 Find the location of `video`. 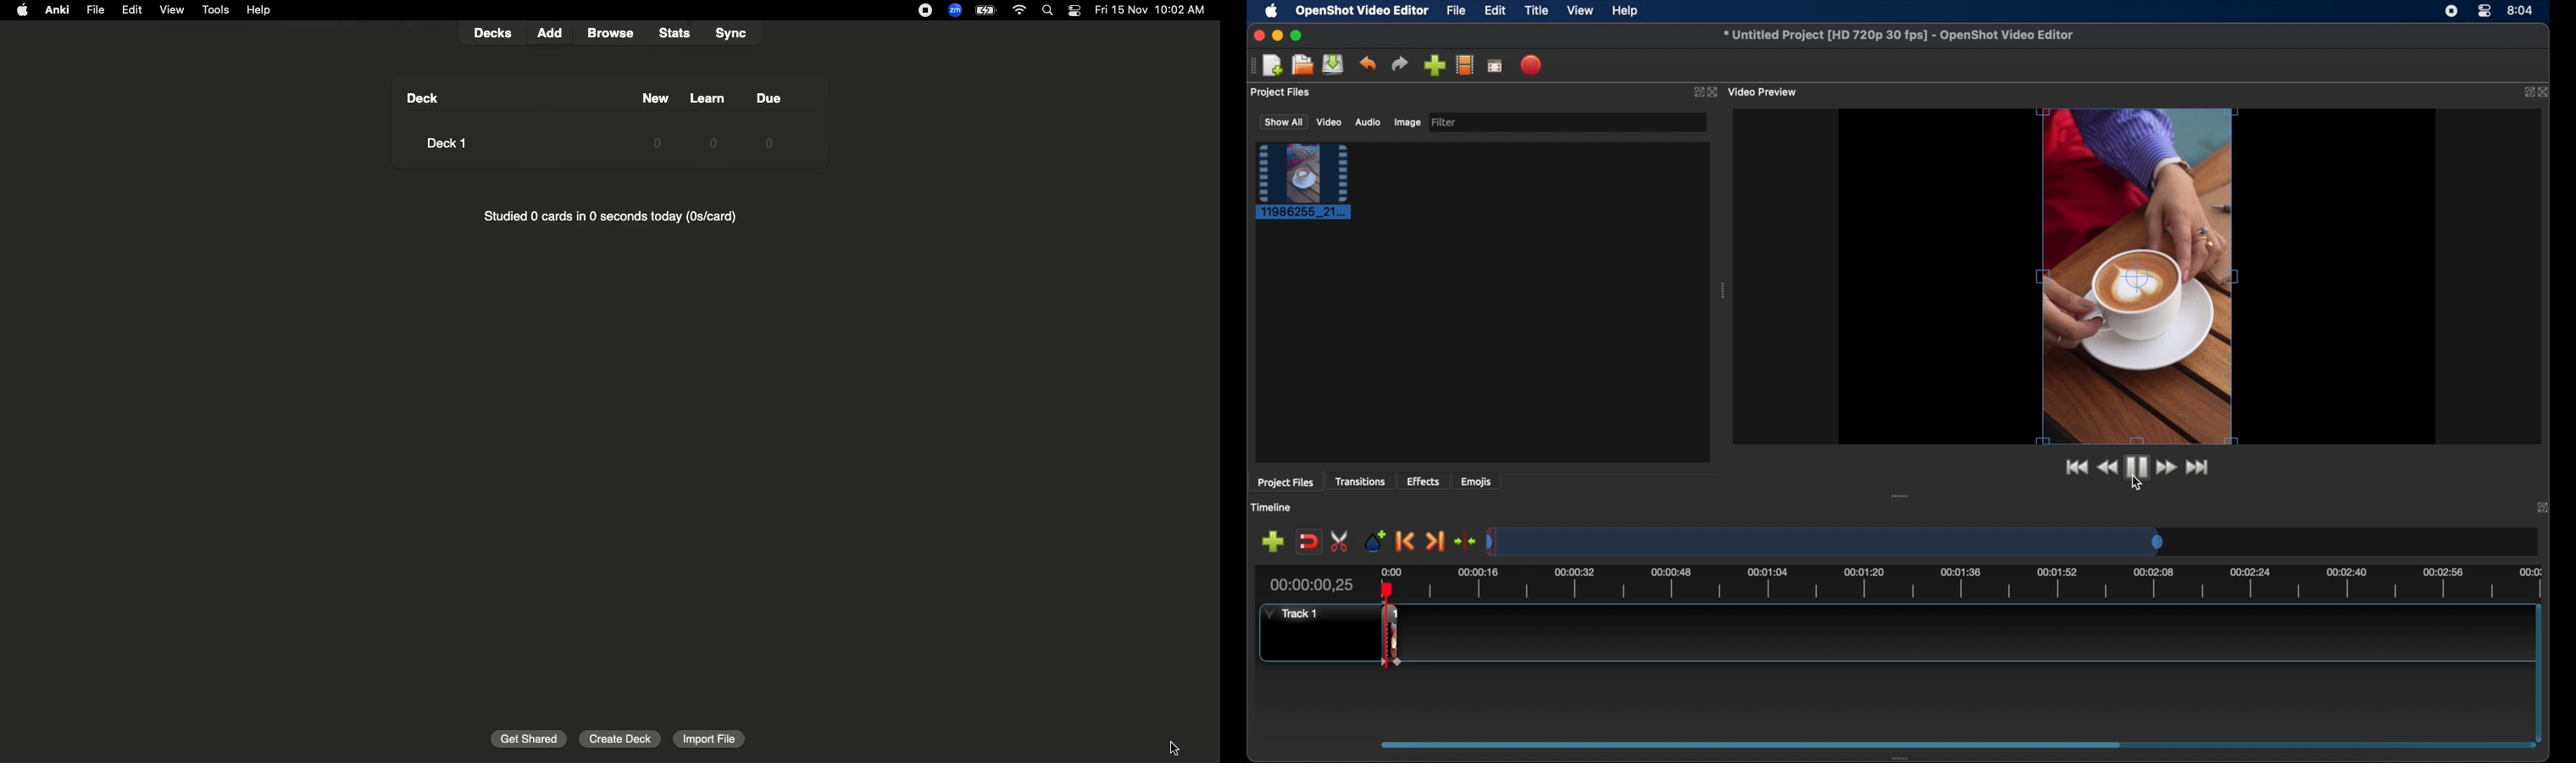

video is located at coordinates (1330, 122).